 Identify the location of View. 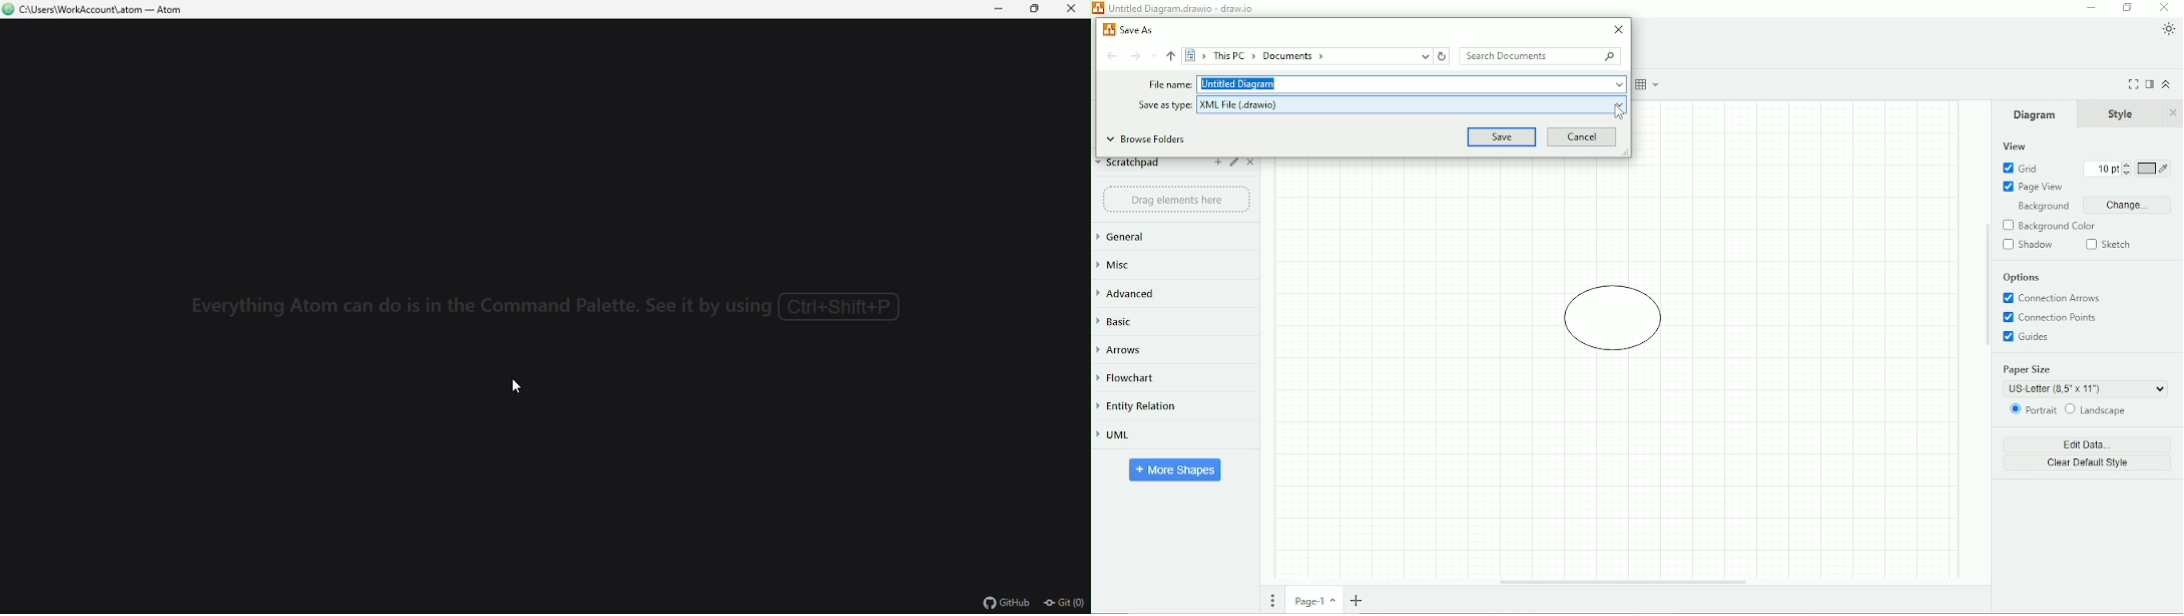
(2013, 146).